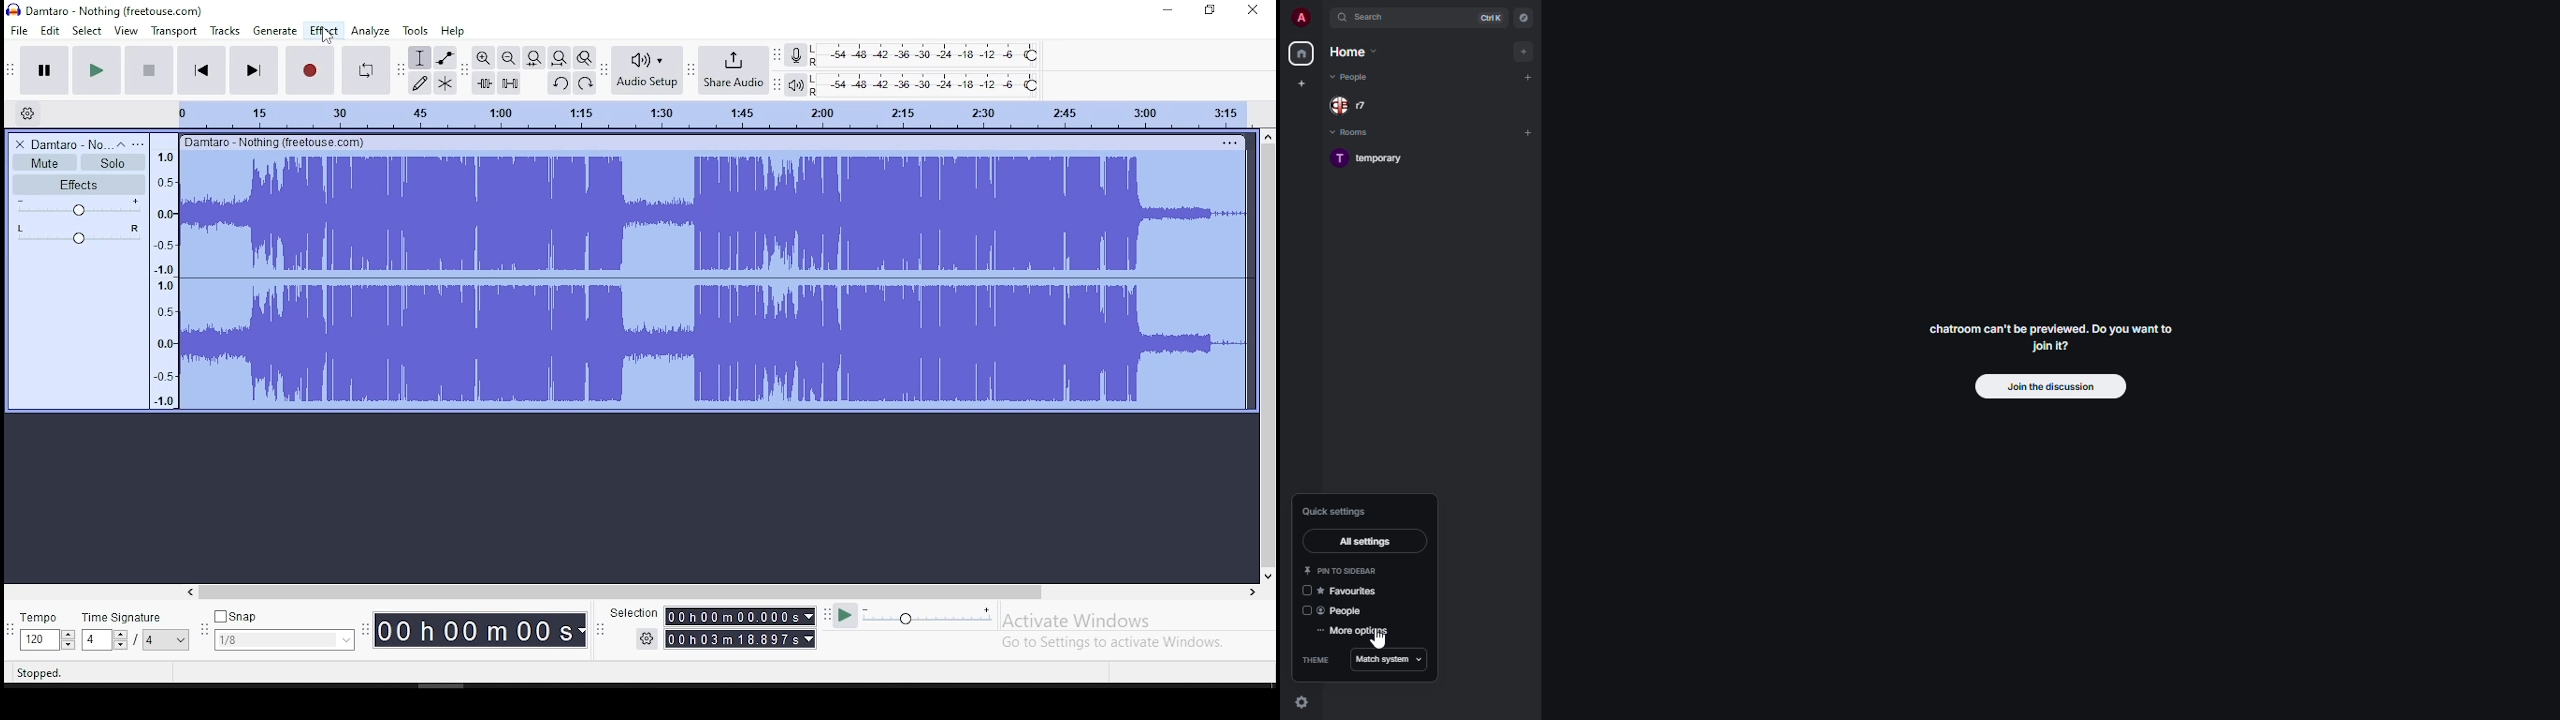  Describe the element at coordinates (647, 69) in the screenshot. I see `audio setup` at that location.